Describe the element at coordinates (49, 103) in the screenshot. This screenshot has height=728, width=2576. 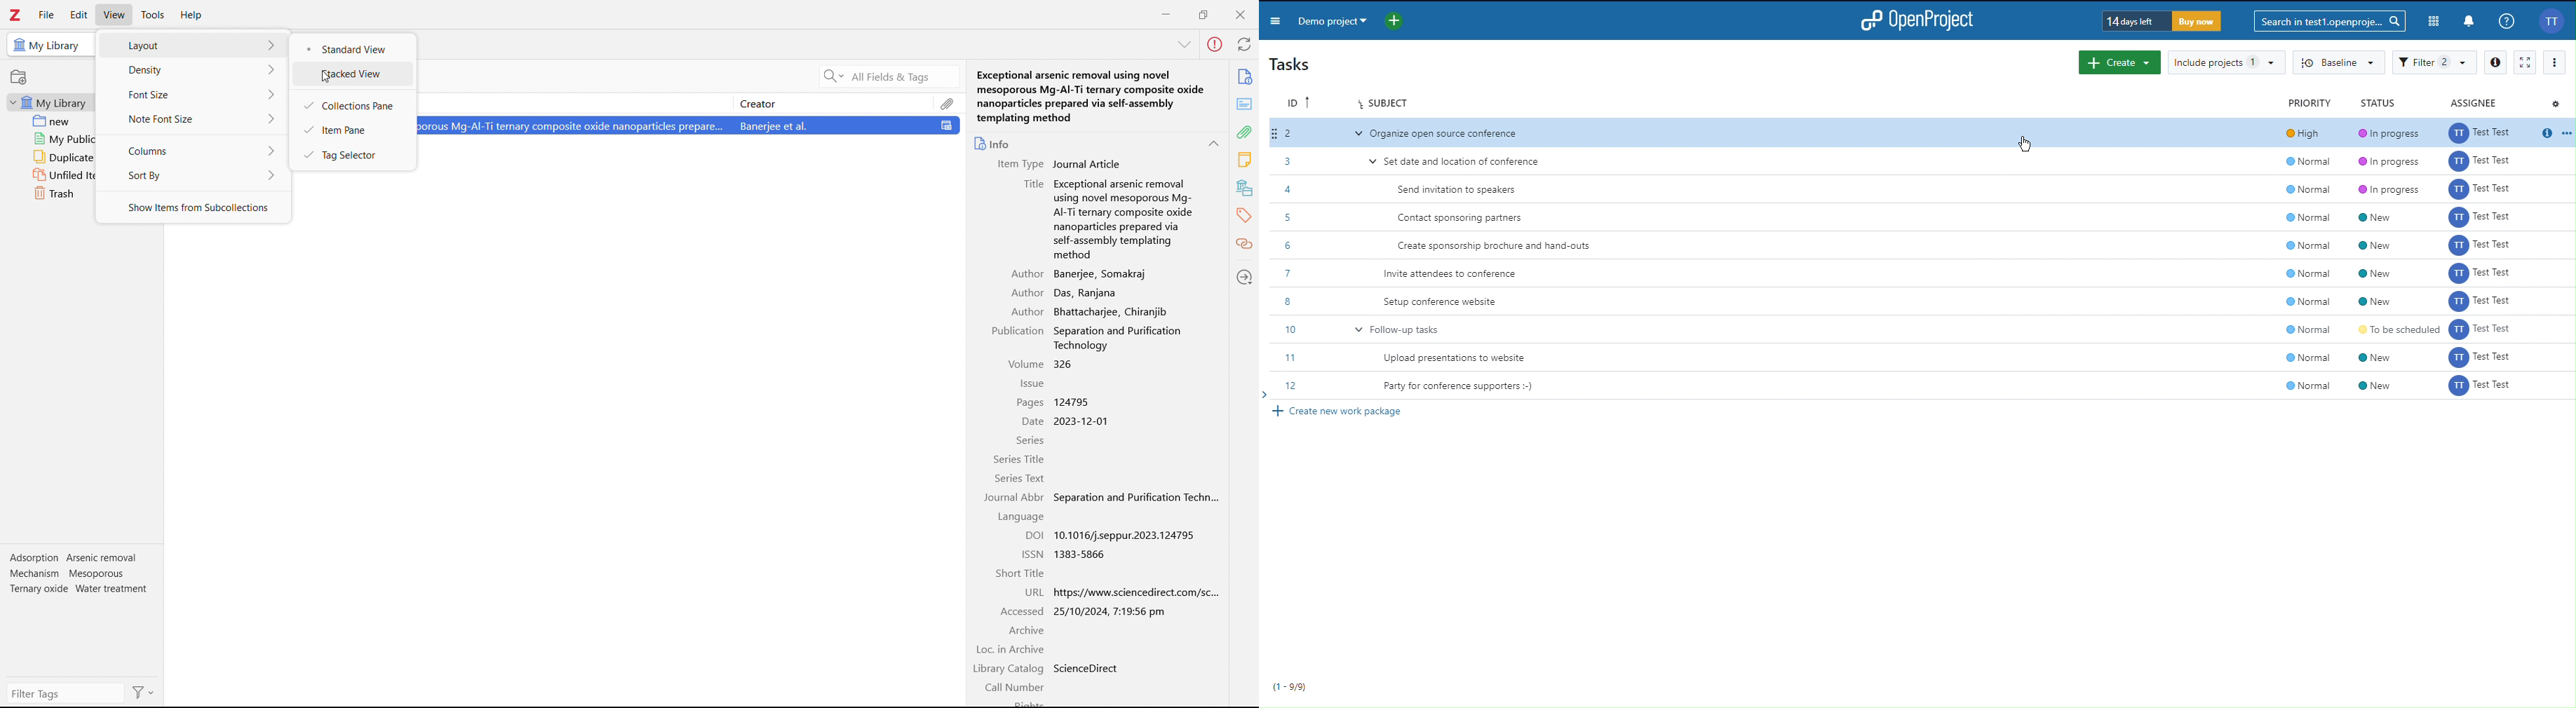
I see `my library` at that location.